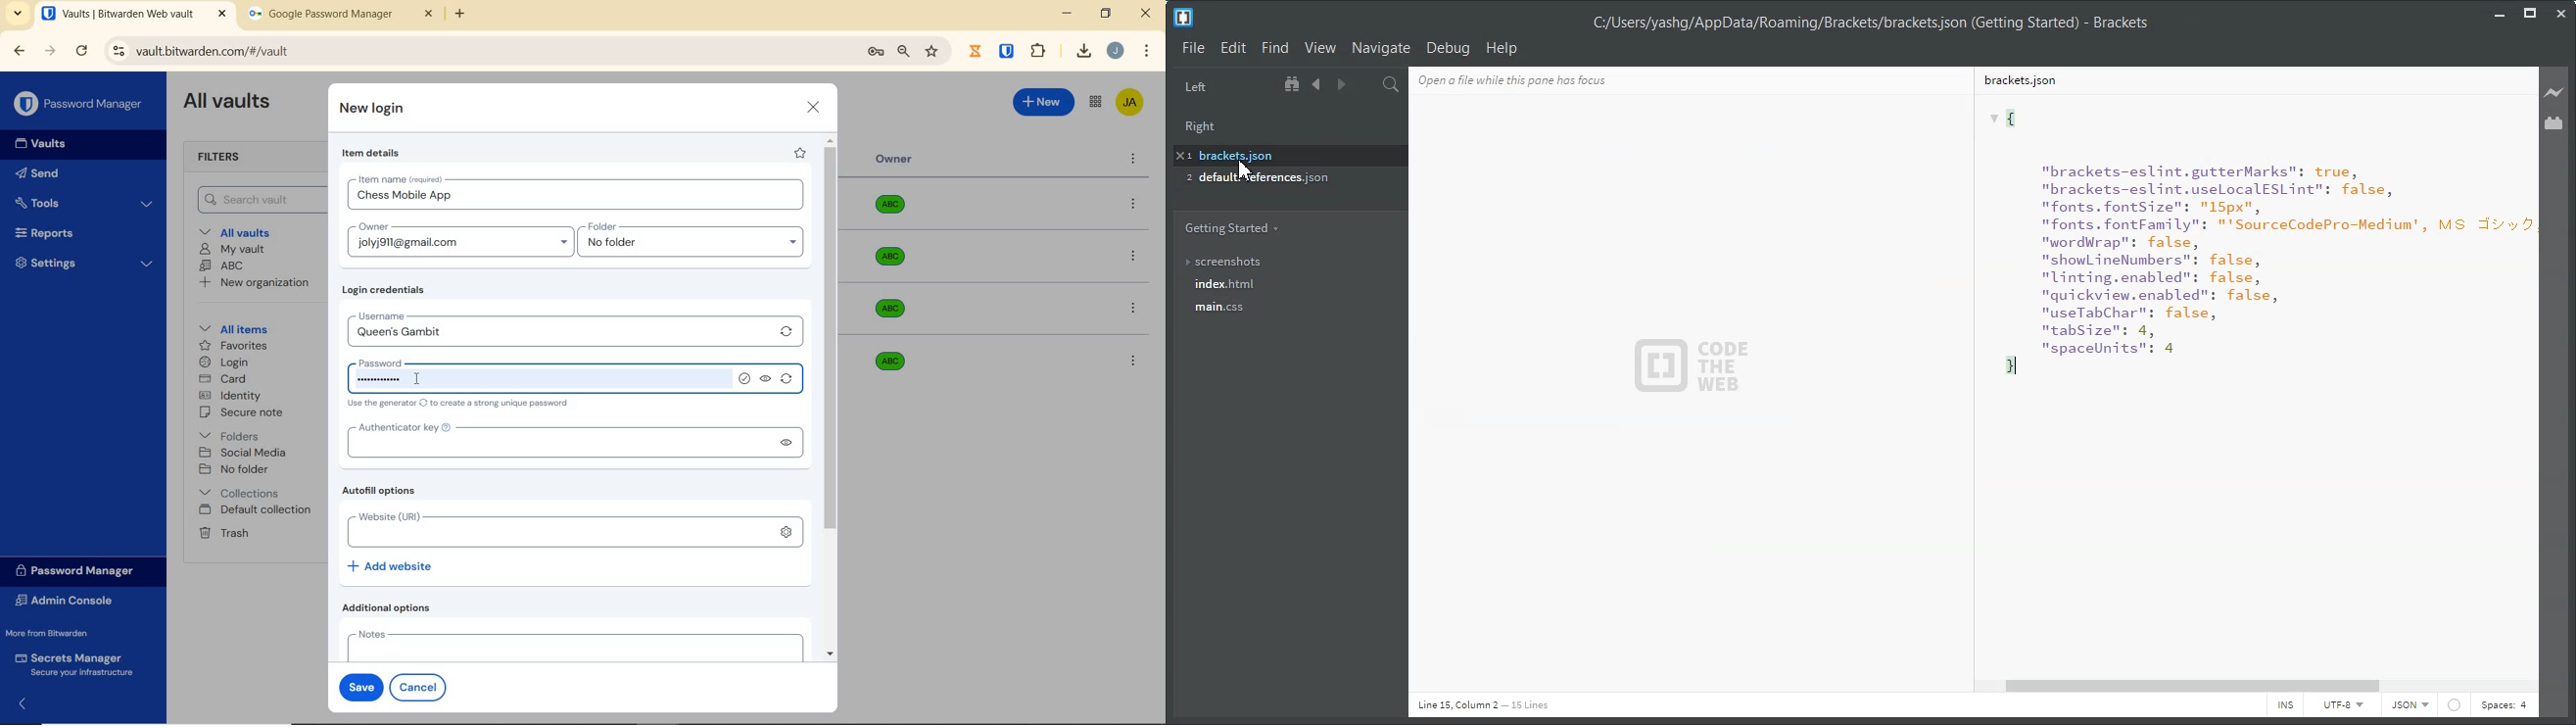 The width and height of the screenshot is (2576, 728). I want to click on brackets.json File, so click(2246, 79).